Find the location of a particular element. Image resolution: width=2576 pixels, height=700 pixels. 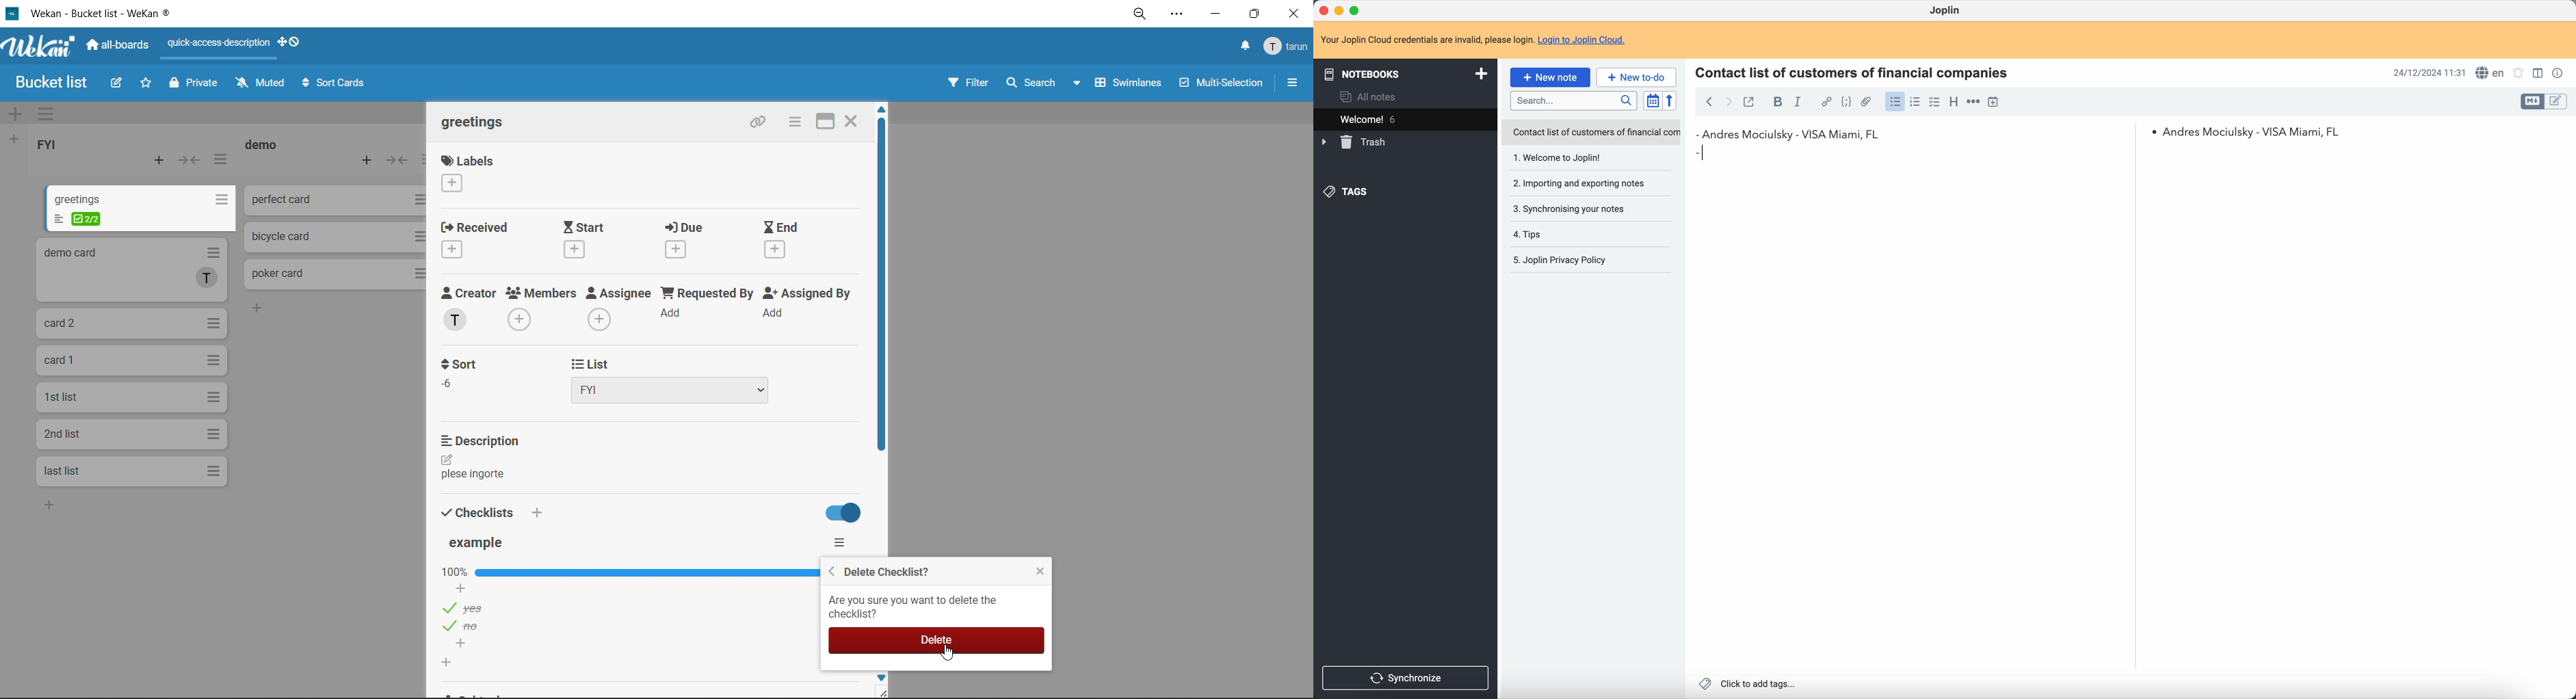

back is located at coordinates (1709, 100).